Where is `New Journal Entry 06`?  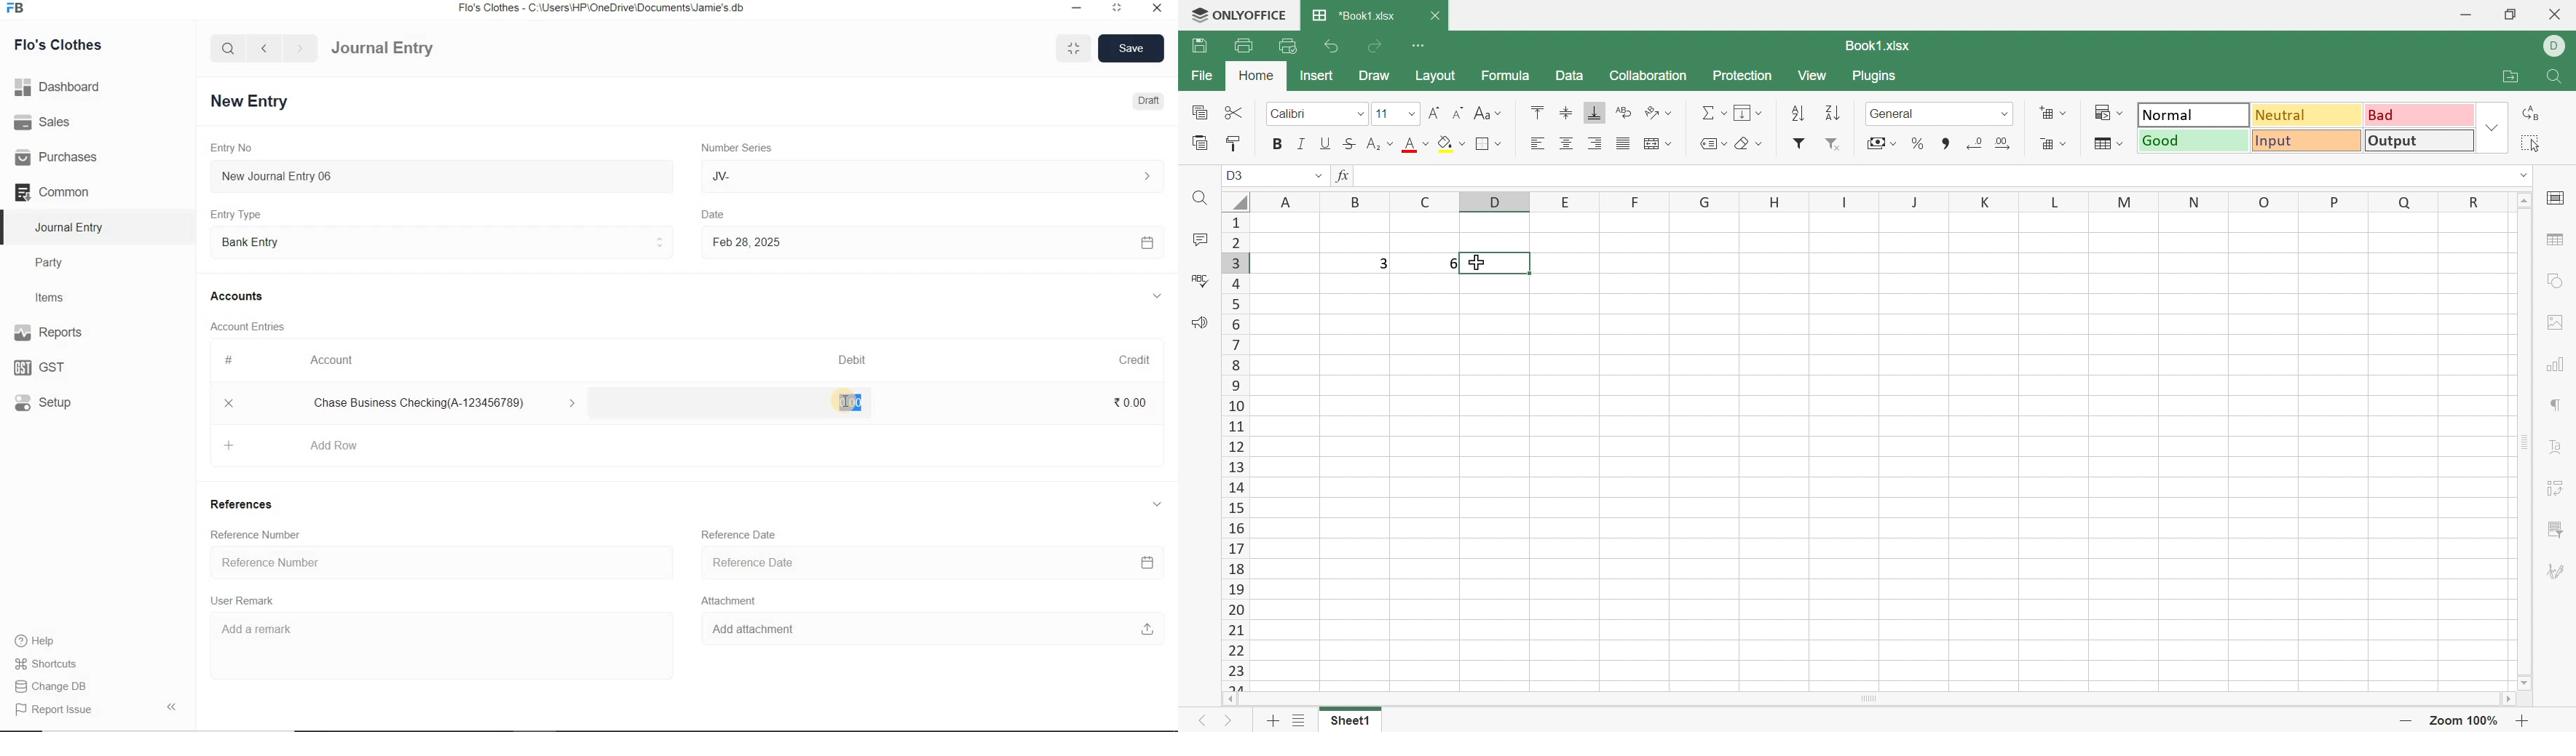 New Journal Entry 06 is located at coordinates (442, 175).